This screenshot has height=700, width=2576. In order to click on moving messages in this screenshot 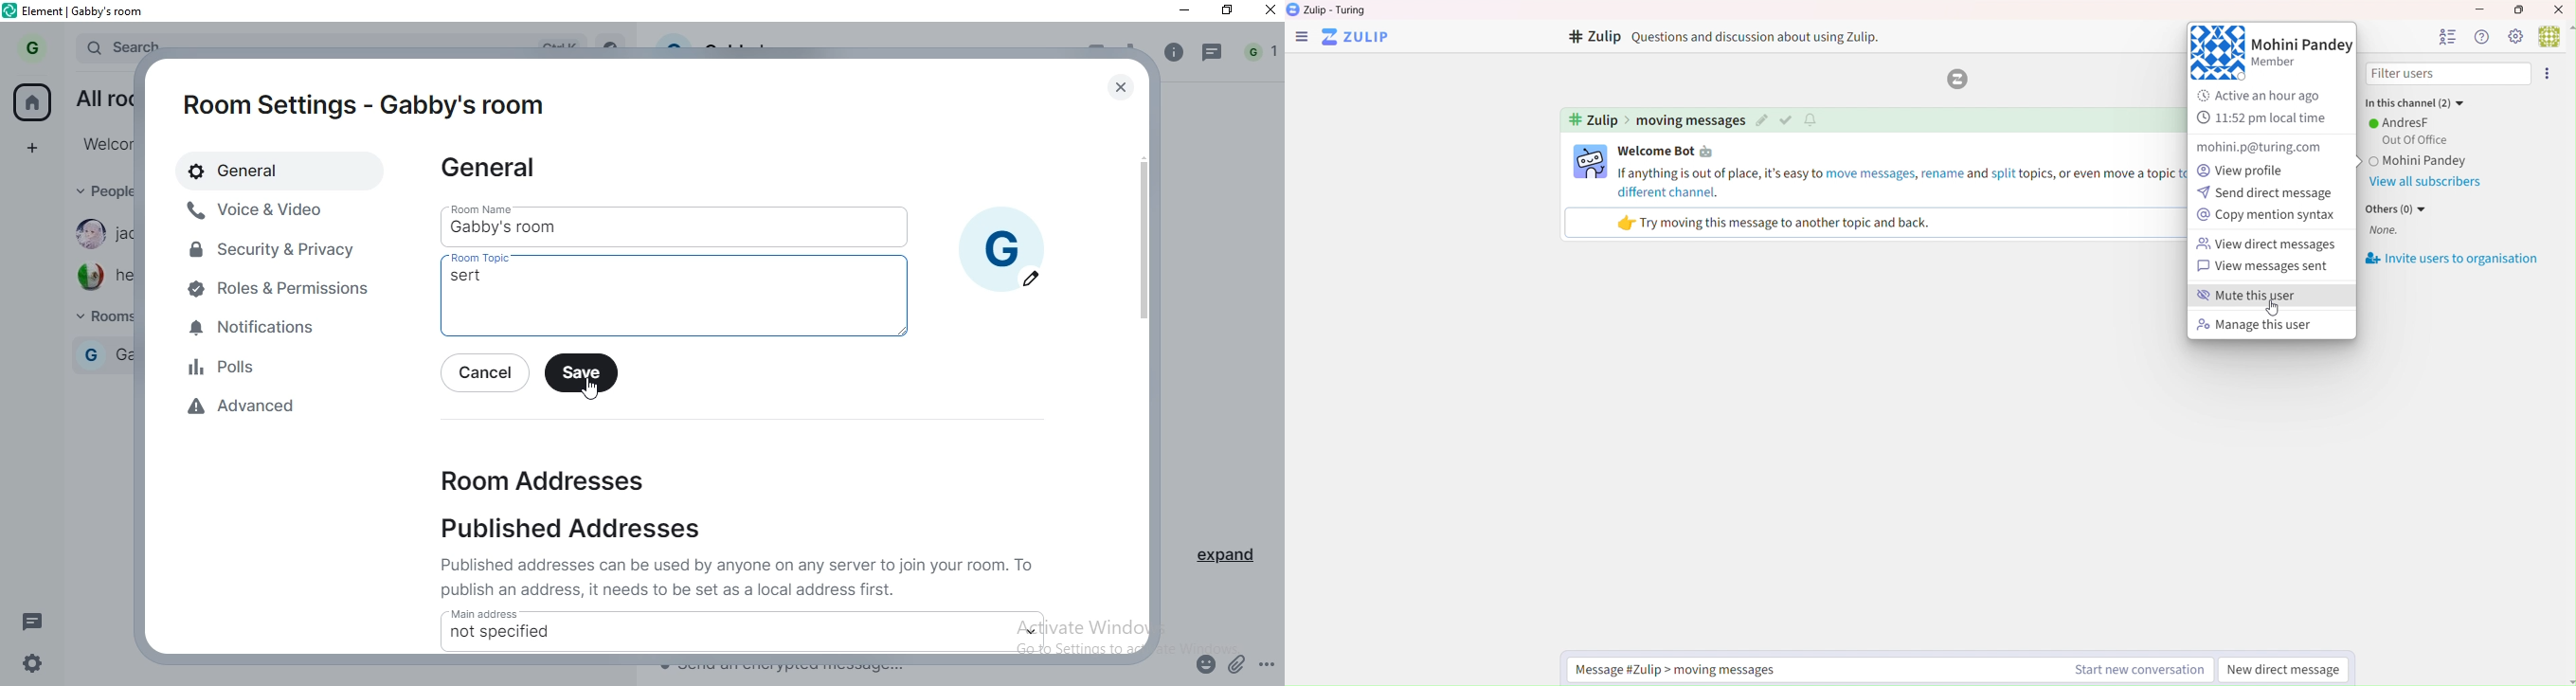, I will do `click(1690, 121)`.